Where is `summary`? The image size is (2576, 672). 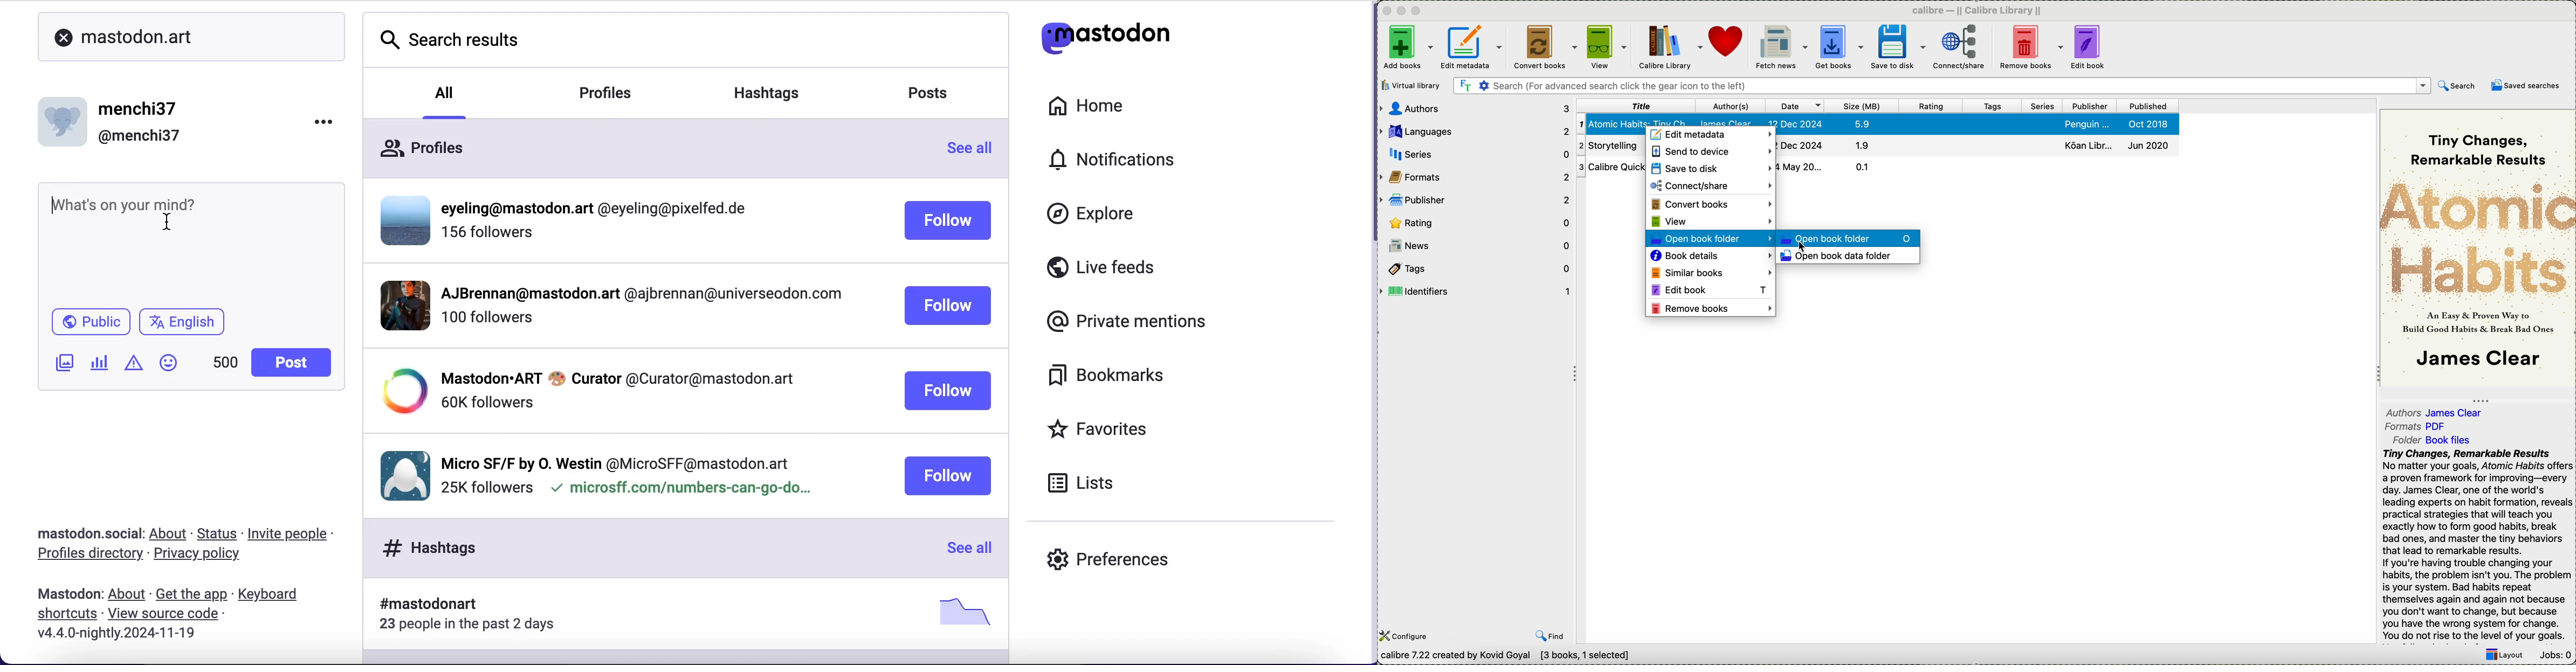 summary is located at coordinates (2477, 545).